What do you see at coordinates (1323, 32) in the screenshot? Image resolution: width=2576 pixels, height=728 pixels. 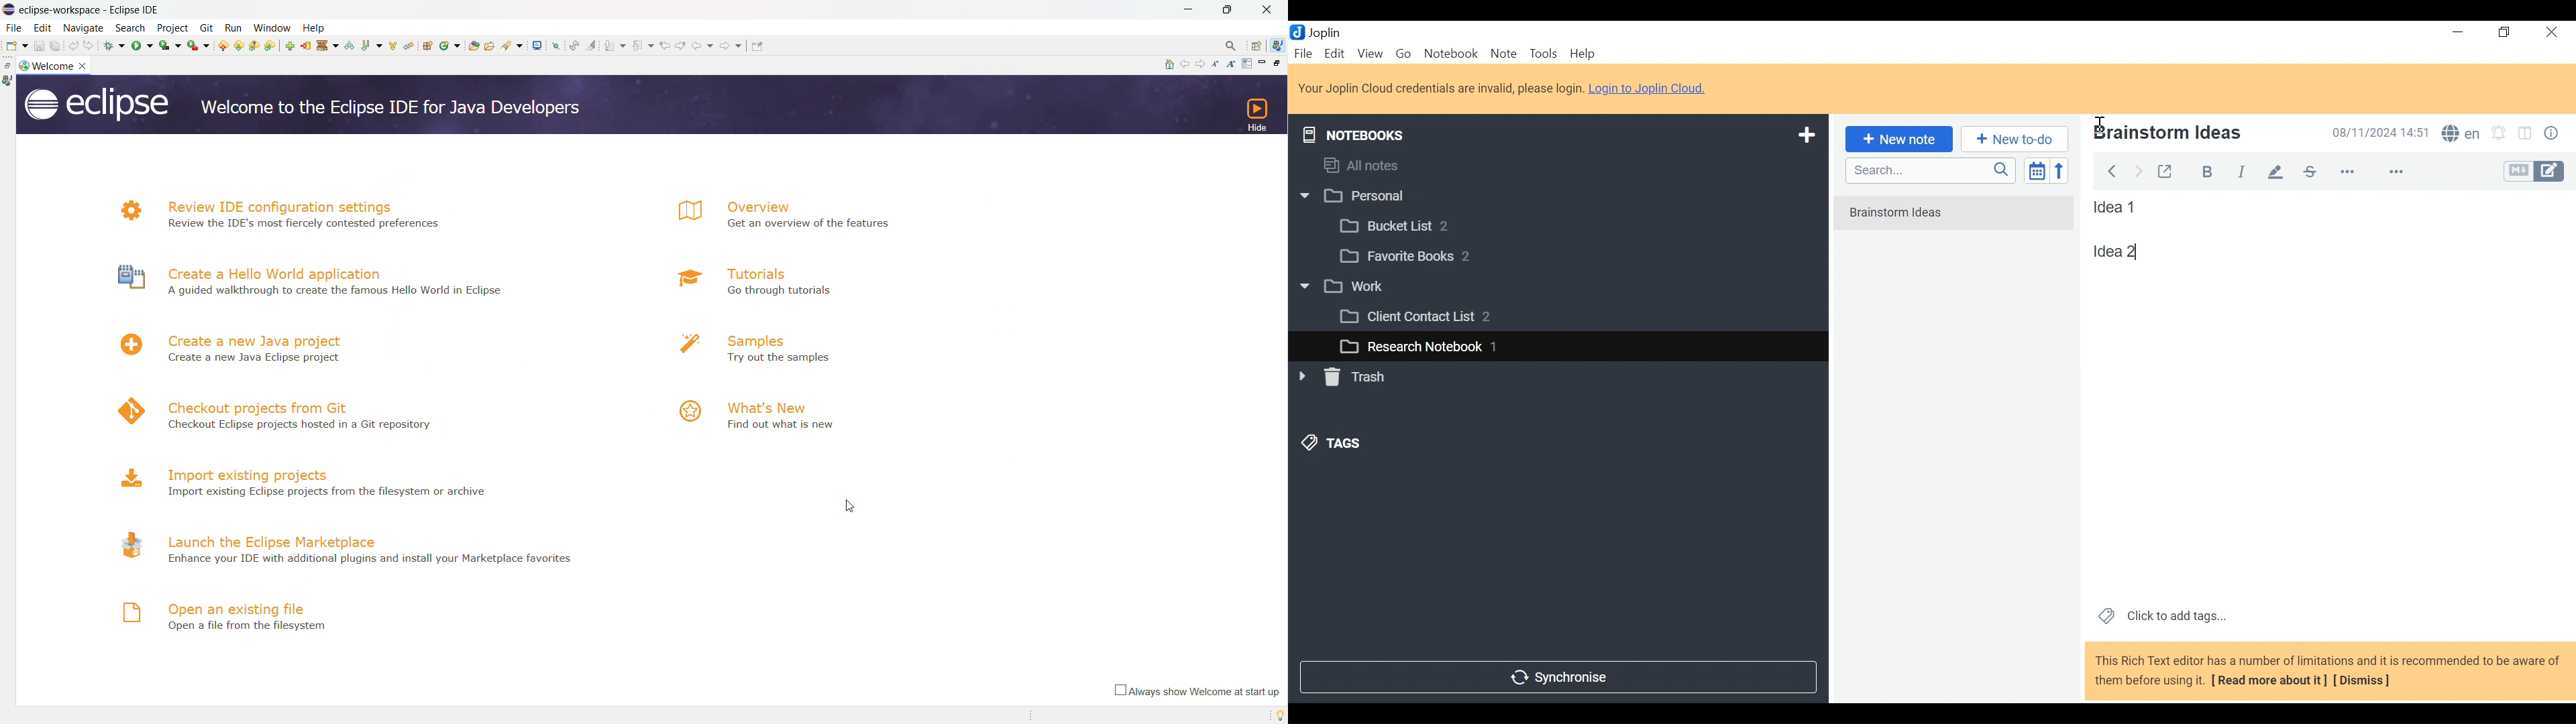 I see `Joplin Desktop Icon` at bounding box center [1323, 32].